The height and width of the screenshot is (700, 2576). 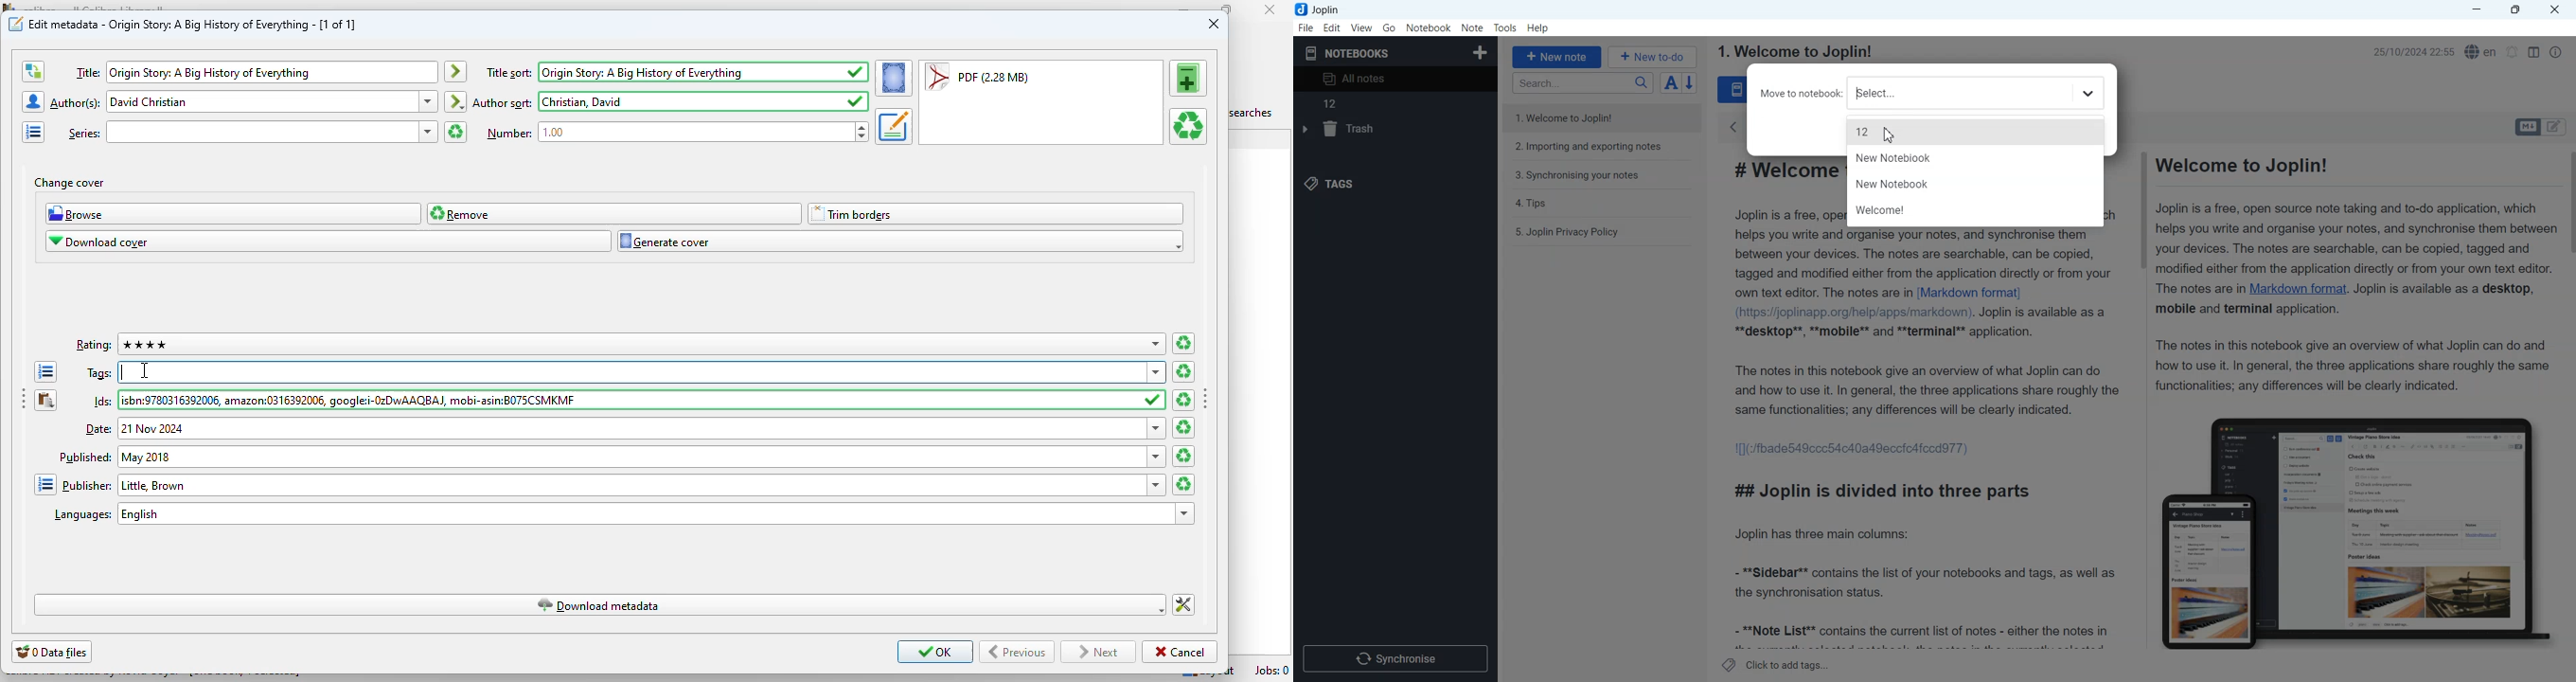 I want to click on # Welcome to Joplin!

Joplin is a free, open source note taking and to-do application, which
helps you write and organise your notes, and synchronise them
between your devices. The notes are searchable, can be copied,
tagged and modified either from the application directly or from your
own text editor. The notes are in [Markdown format]
(https://joplinapp.org/help/apps/markdown). Joplin is available as a
**desktop**, **mobile** and **terminal** application.

The notes in this notebook give an overview of what Joplin can do
and how to use it. In general, the three applications share roughly the
same functionalities; any differences will be clearly indicated.
1[](:/fbade549ccc54c40a49eccicafccdd77)

## Joplin is divided into three parts

Joplin has three main columns:

- **Sidebar** contains the list of your notebooks and tags, as well as
the synchronisation status.

- **Note List** contains the current list of notes - either the notes in, so click(x=1926, y=442).